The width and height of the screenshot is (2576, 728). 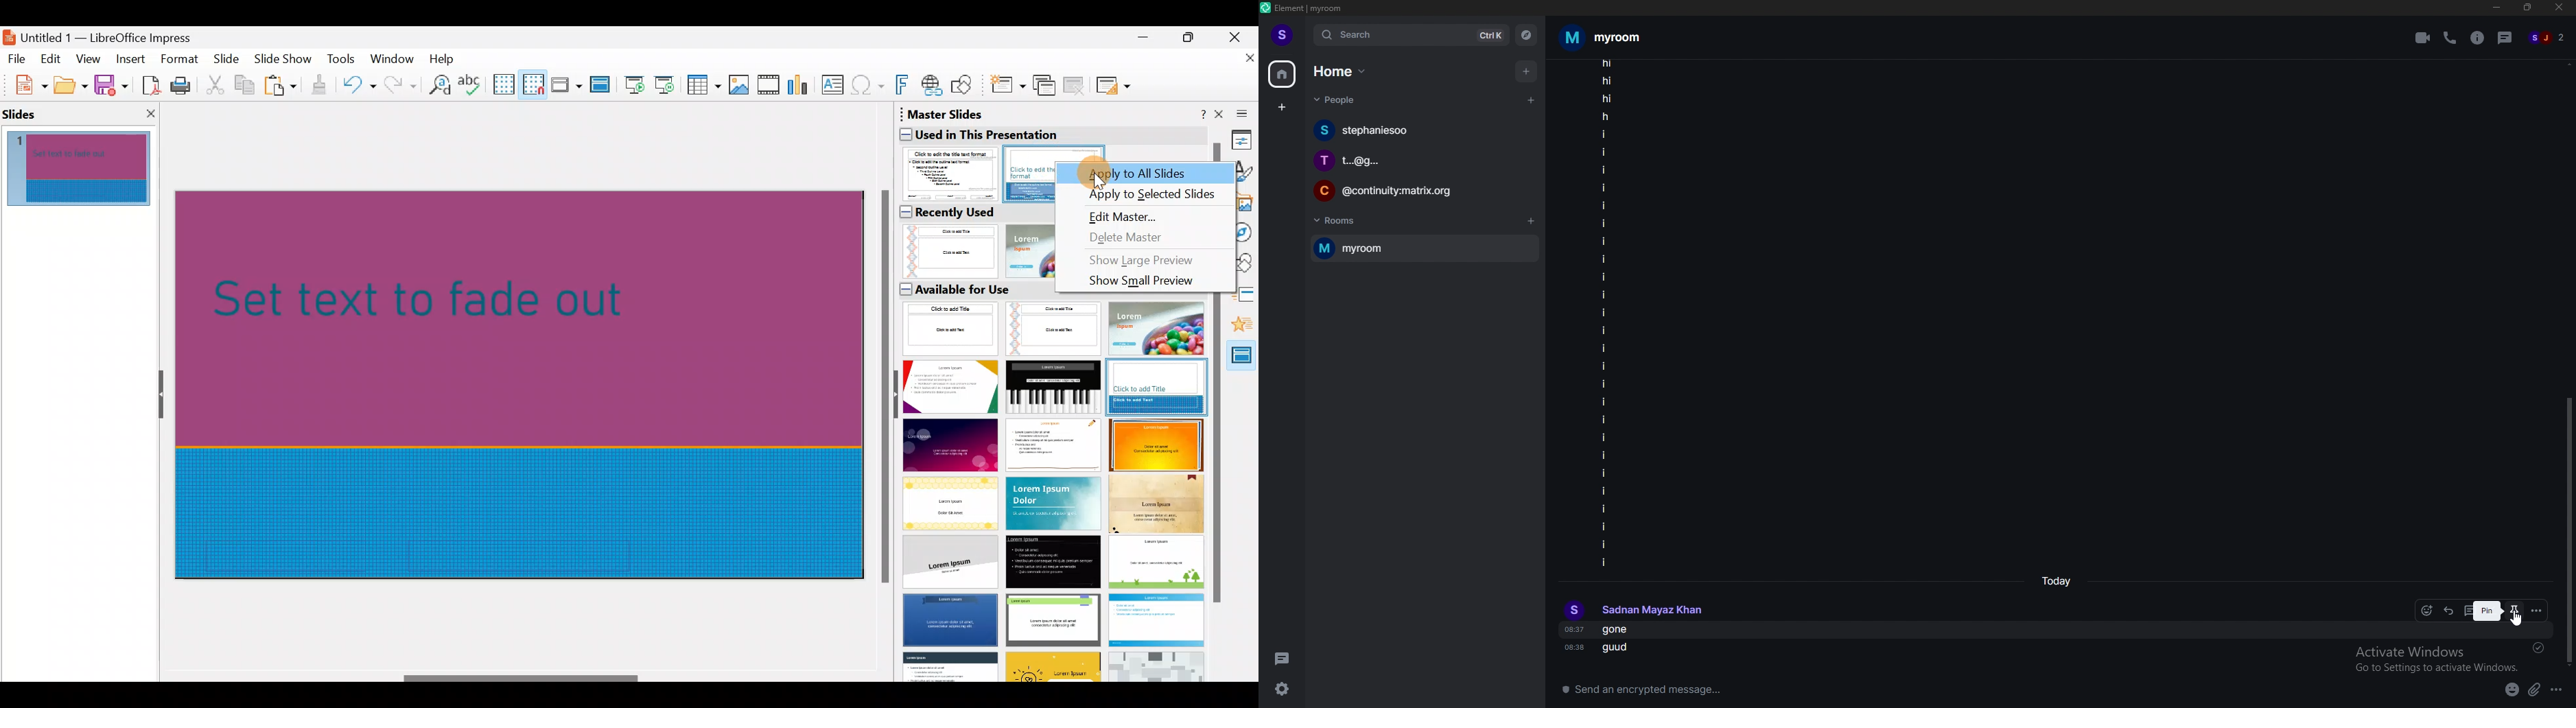 I want to click on Master slides used in this presentation, so click(x=1056, y=124).